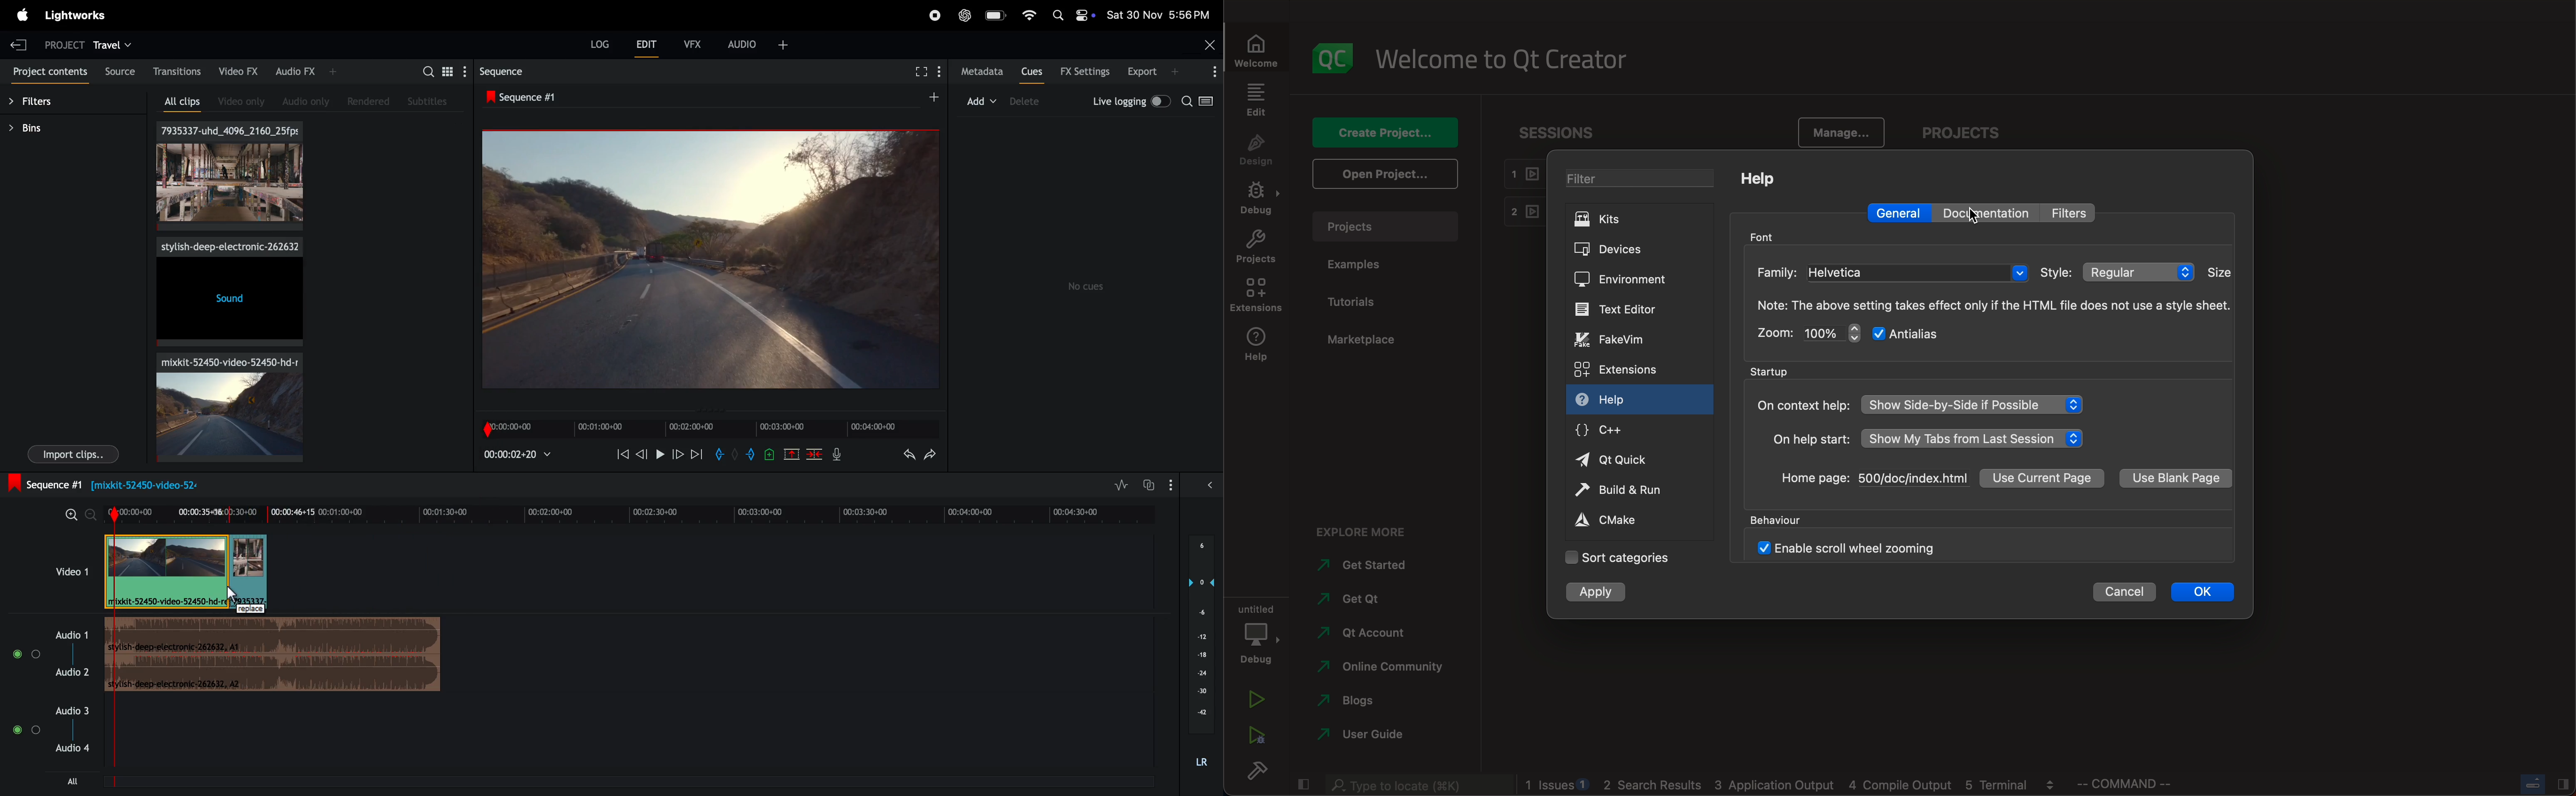 The width and height of the screenshot is (2576, 812). What do you see at coordinates (119, 70) in the screenshot?
I see `source` at bounding box center [119, 70].